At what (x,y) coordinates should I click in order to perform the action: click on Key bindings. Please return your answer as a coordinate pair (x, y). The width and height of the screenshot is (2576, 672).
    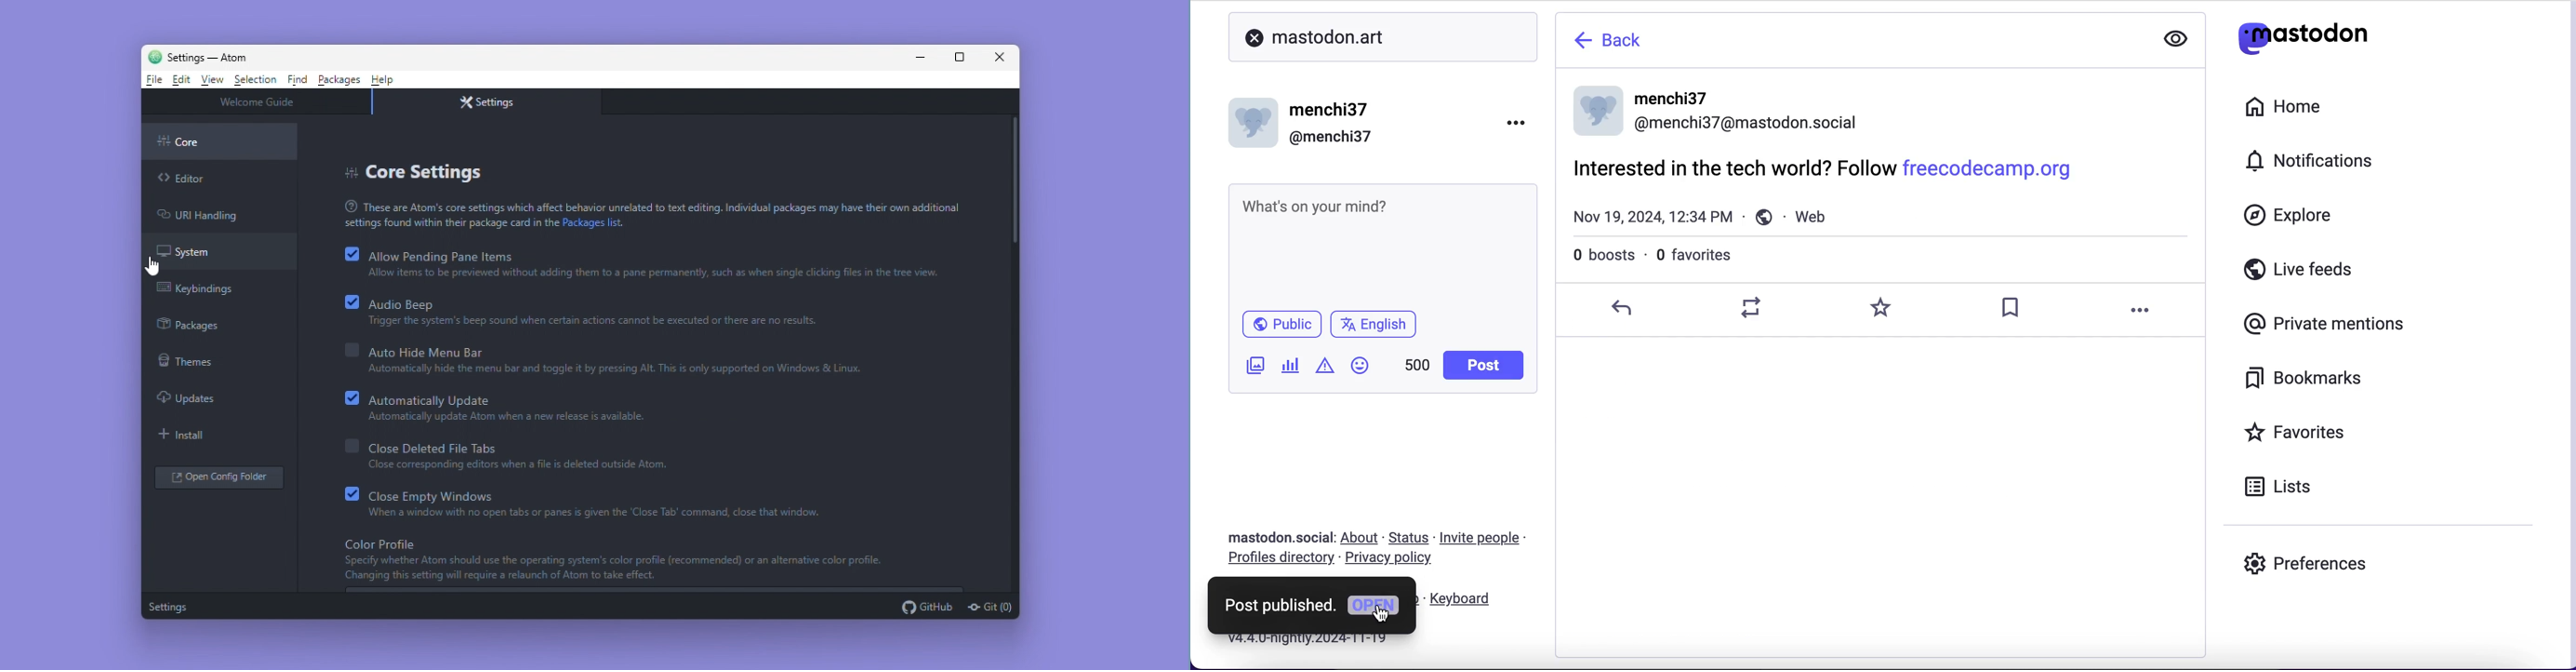
    Looking at the image, I should click on (206, 288).